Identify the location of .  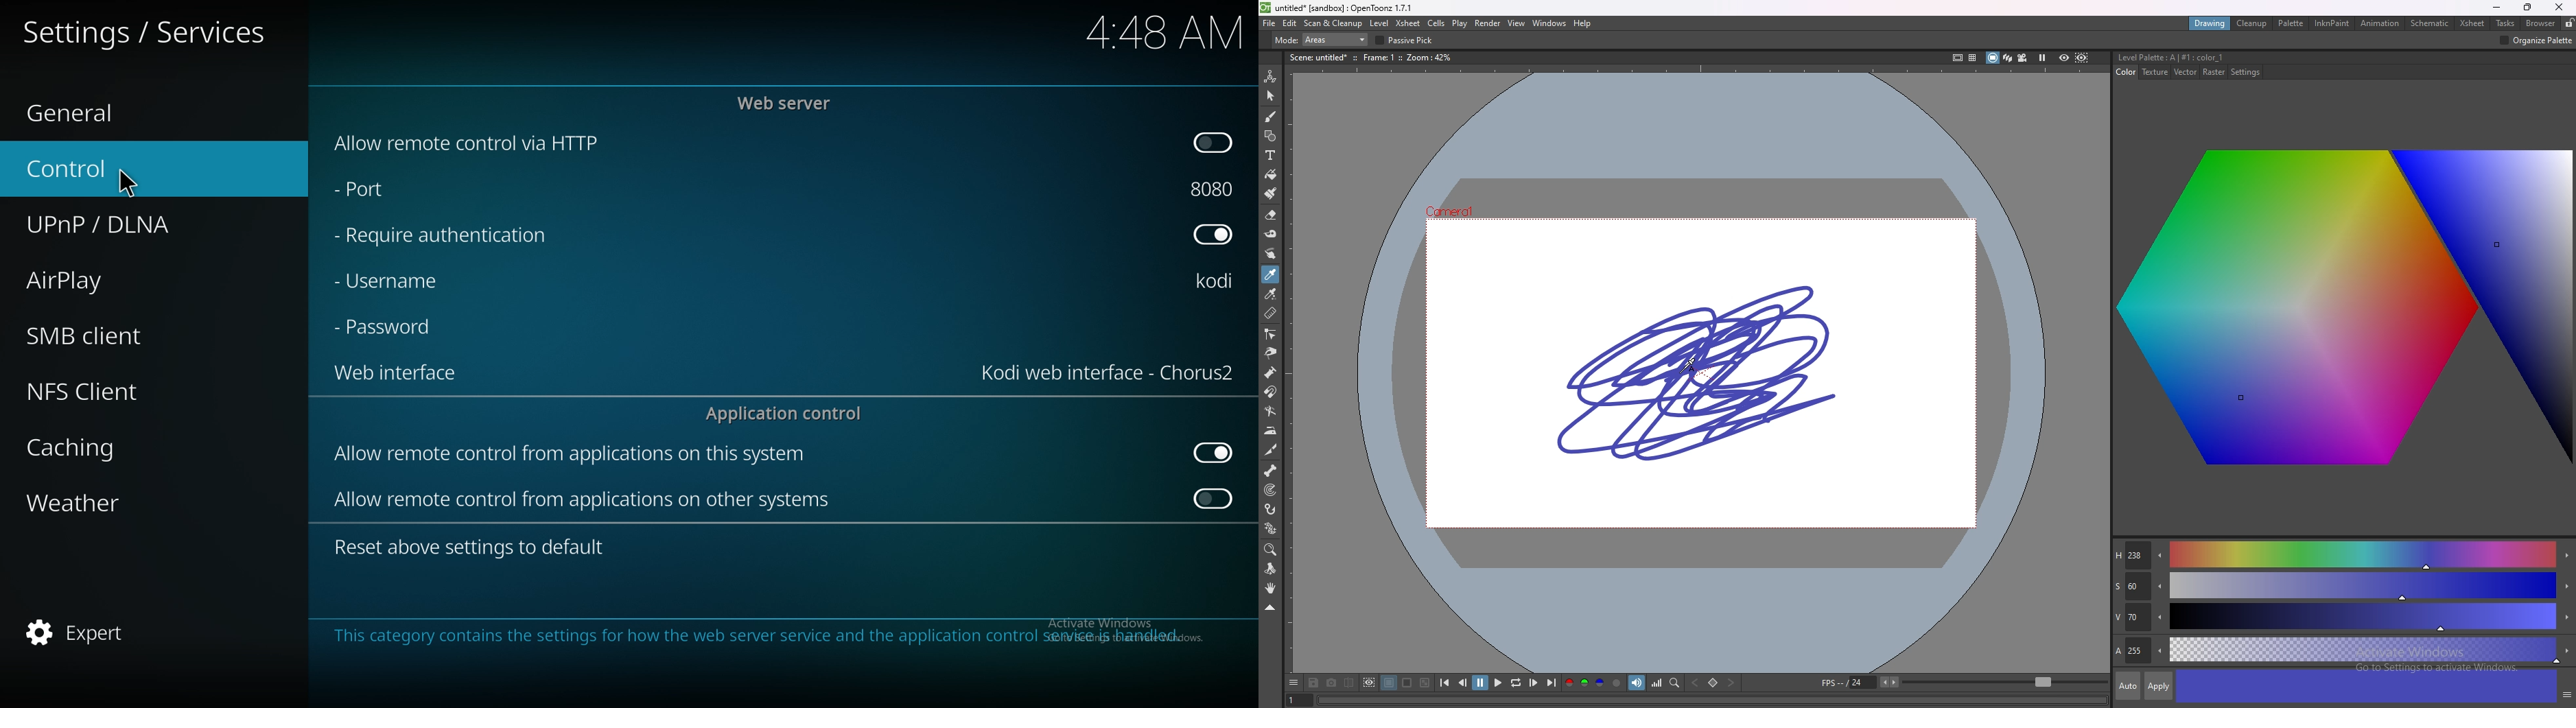
(1147, 32).